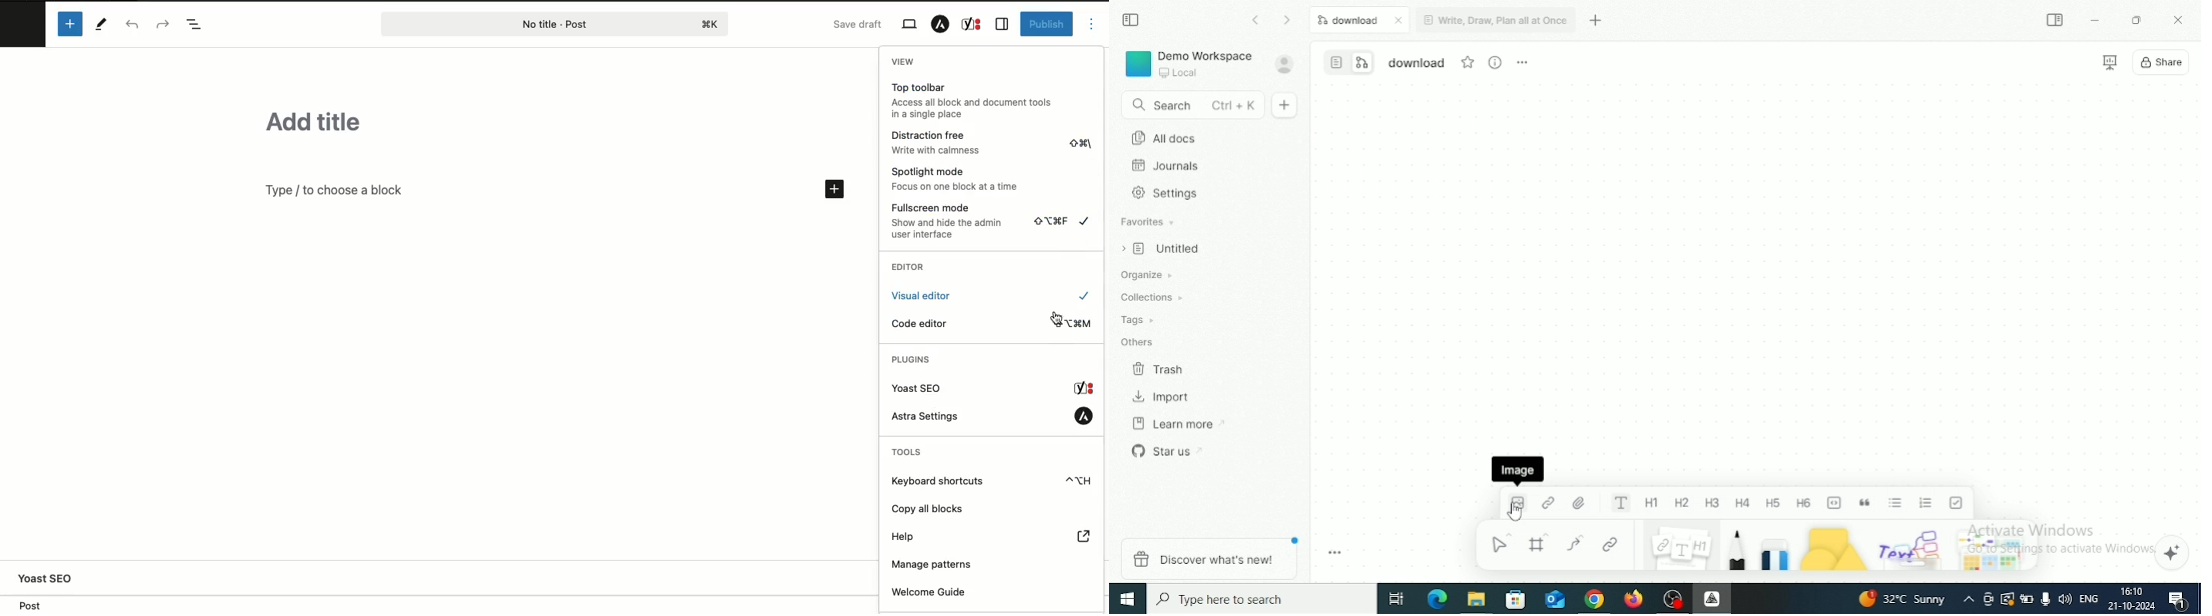 The image size is (2212, 616). I want to click on Distraction free, so click(994, 142).